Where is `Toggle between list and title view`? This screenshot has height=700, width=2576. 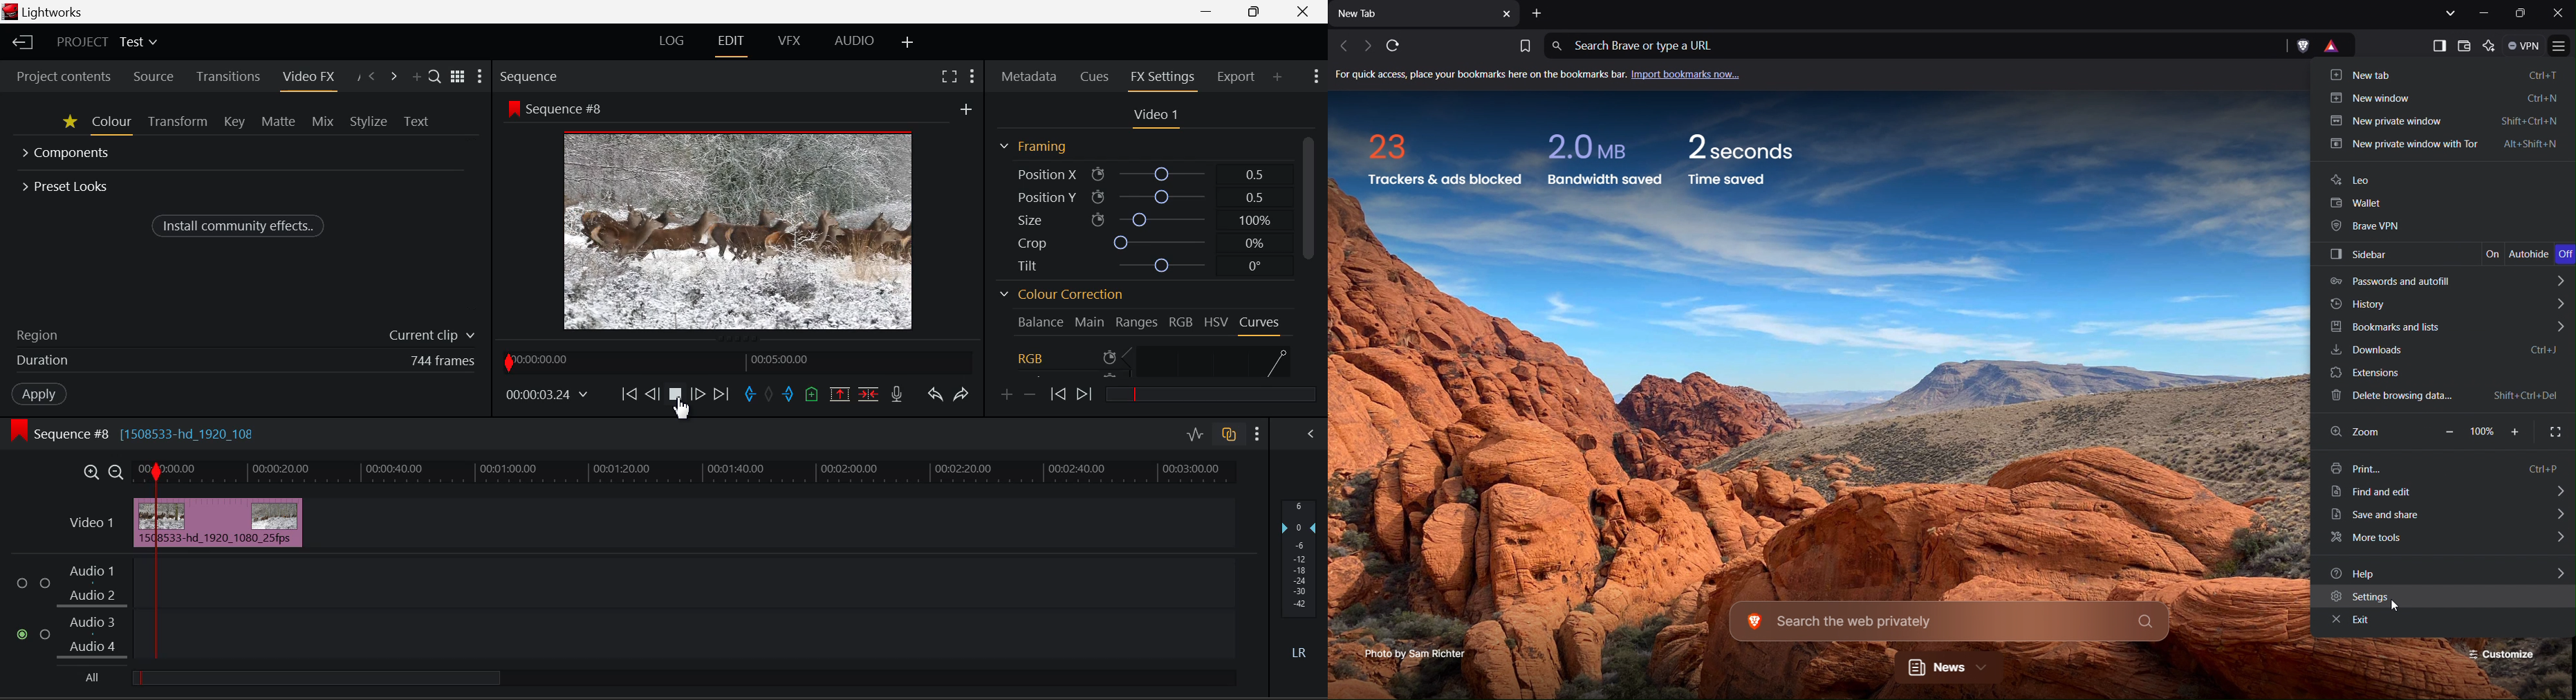 Toggle between list and title view is located at coordinates (457, 77).